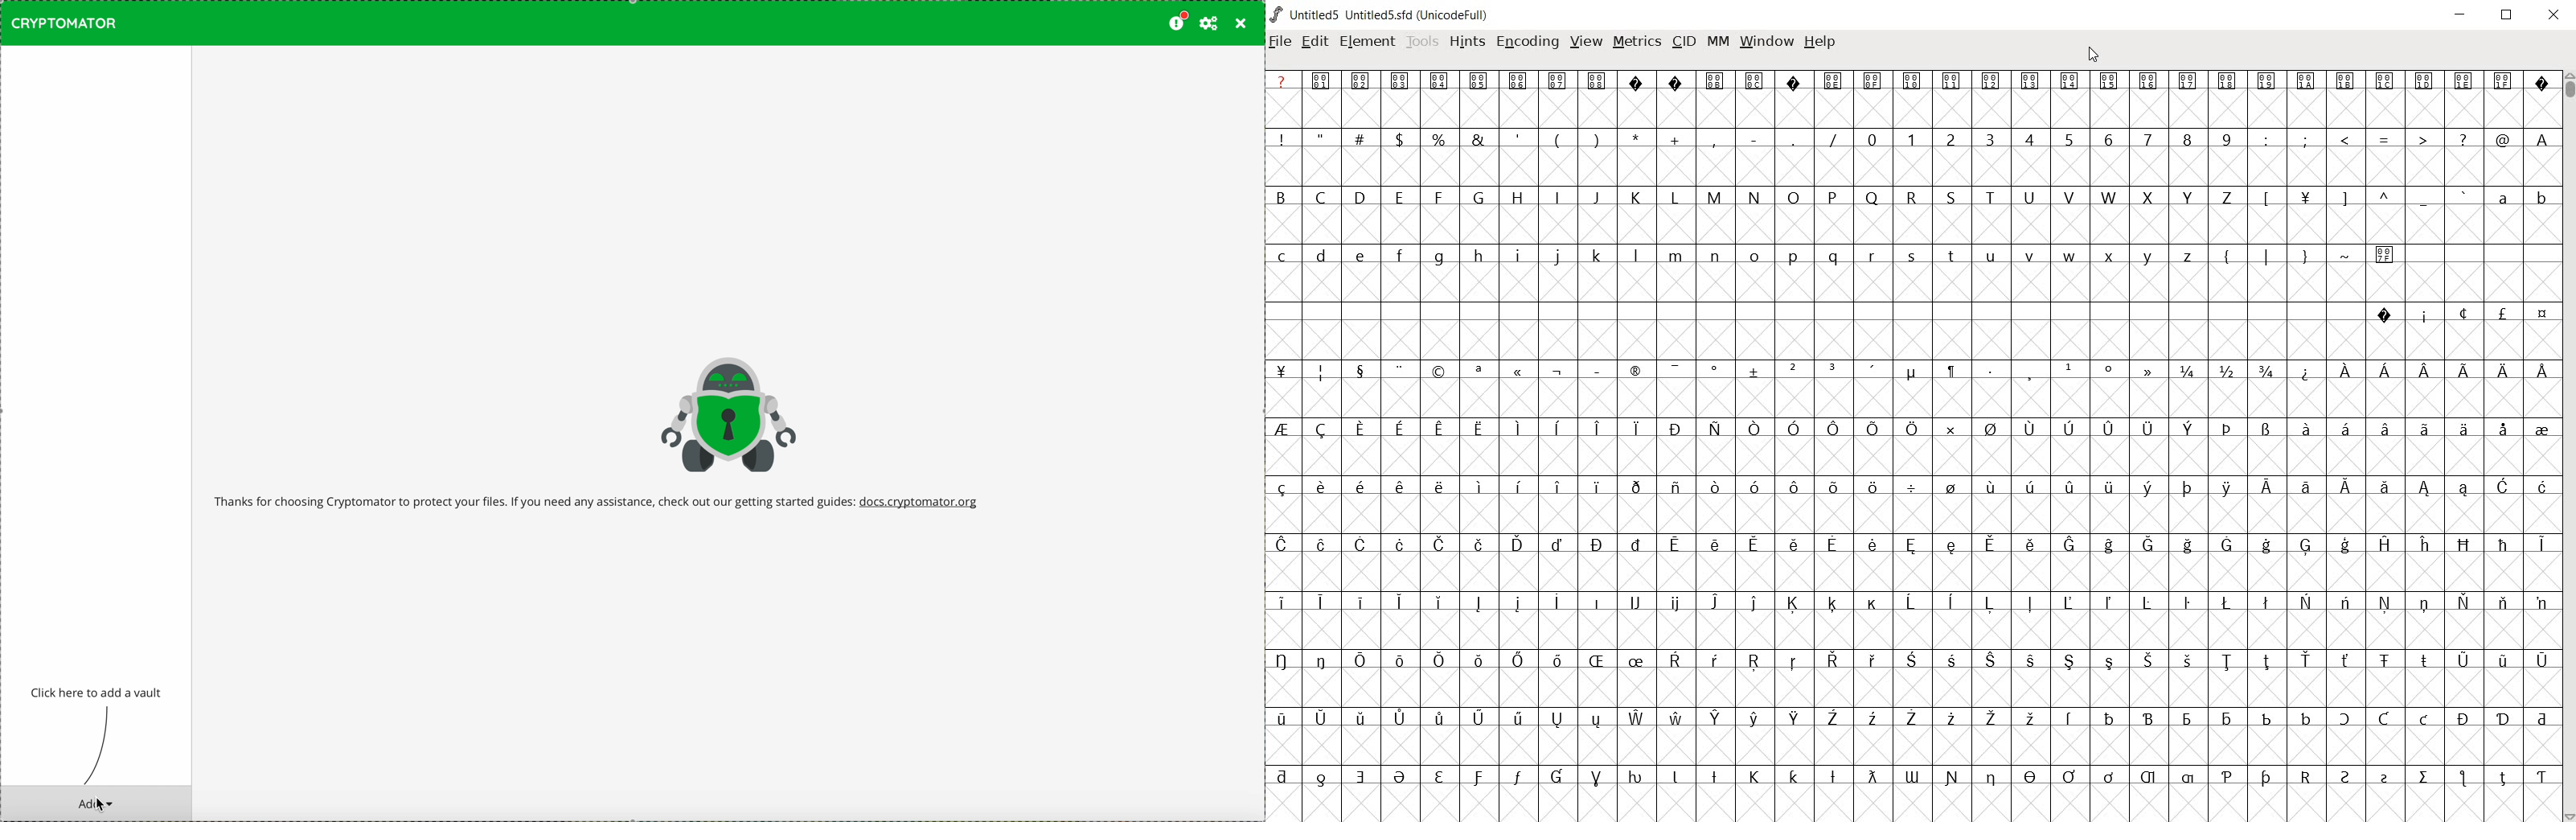 The width and height of the screenshot is (2576, 840). I want to click on i, so click(1517, 257).